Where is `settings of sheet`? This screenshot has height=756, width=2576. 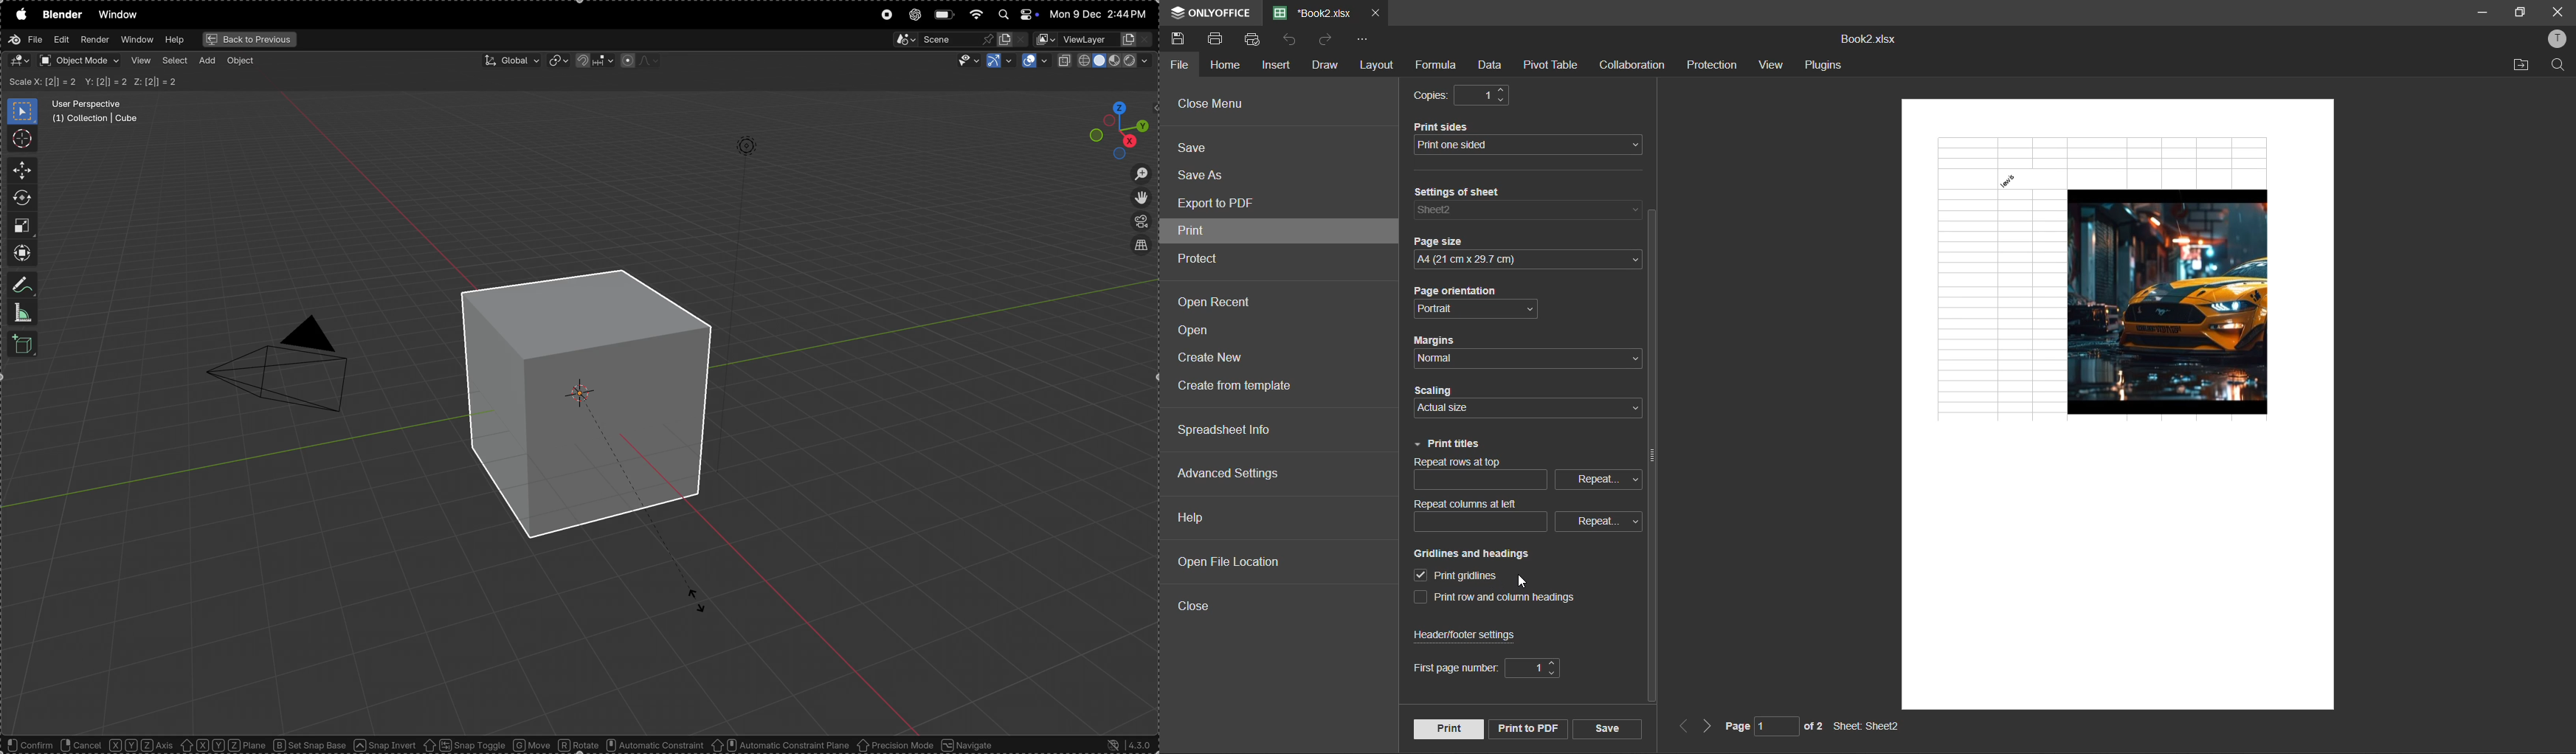
settings of sheet is located at coordinates (1495, 192).